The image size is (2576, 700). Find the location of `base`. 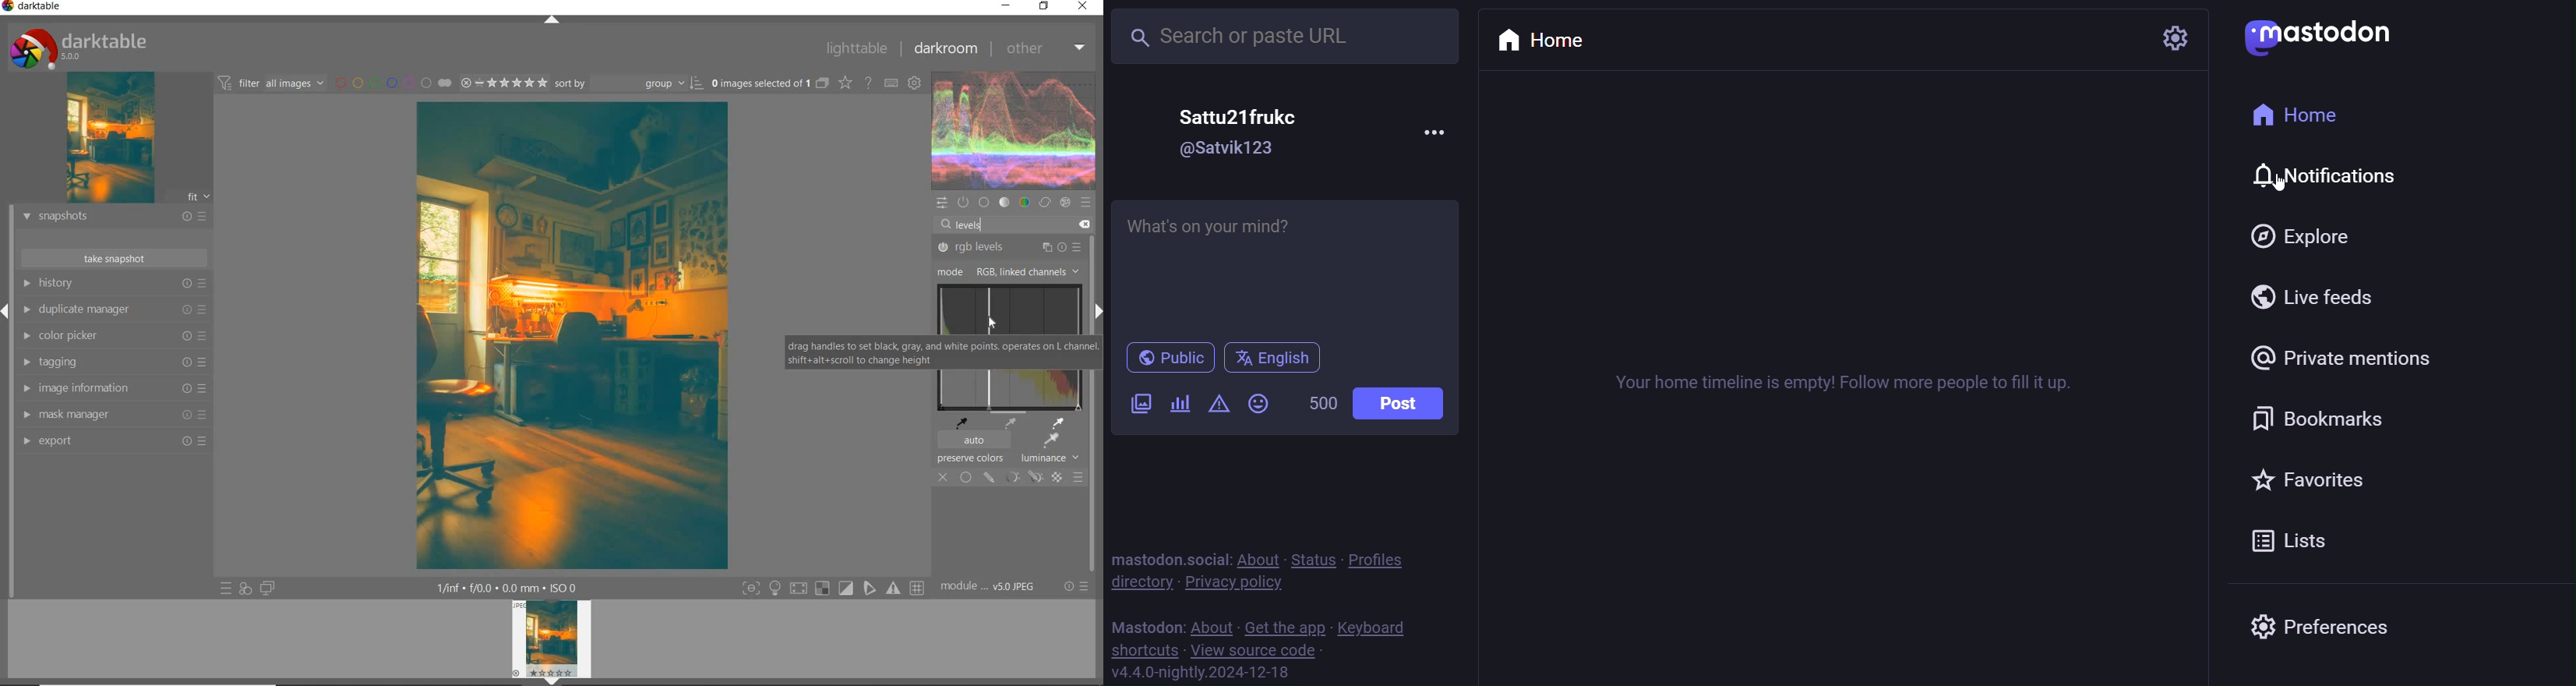

base is located at coordinates (984, 202).